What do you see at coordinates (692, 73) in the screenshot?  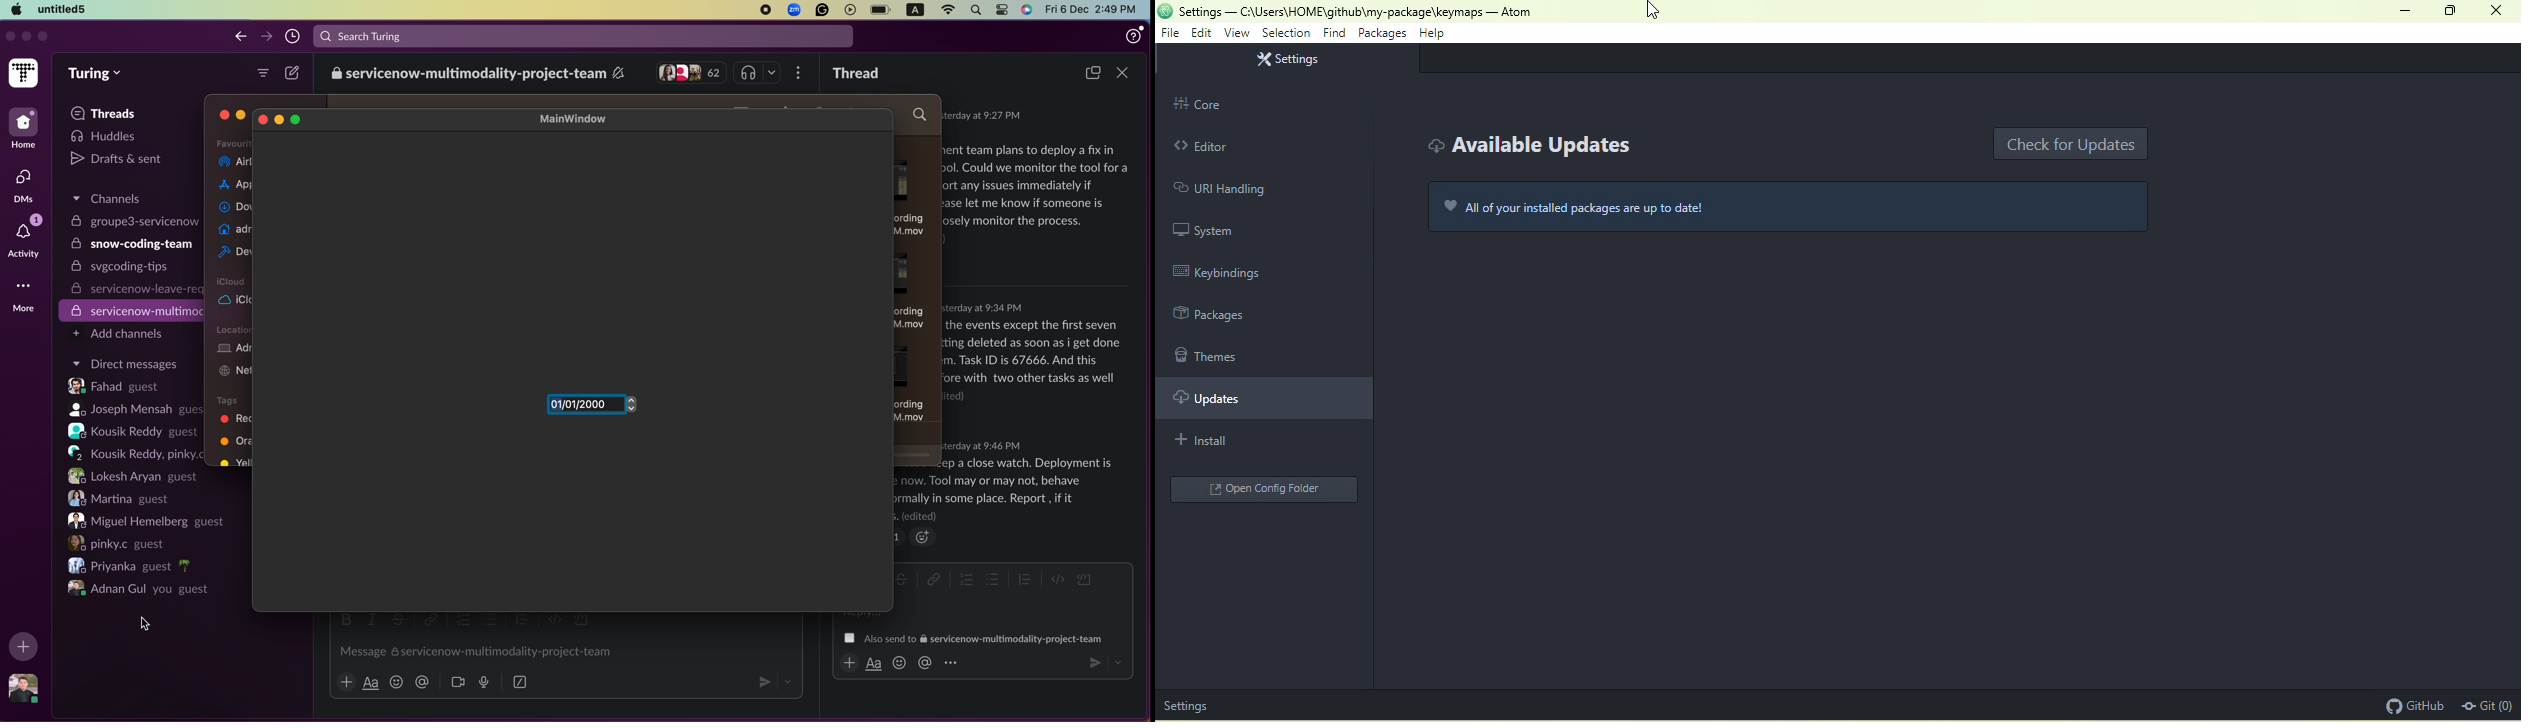 I see `62 people` at bounding box center [692, 73].